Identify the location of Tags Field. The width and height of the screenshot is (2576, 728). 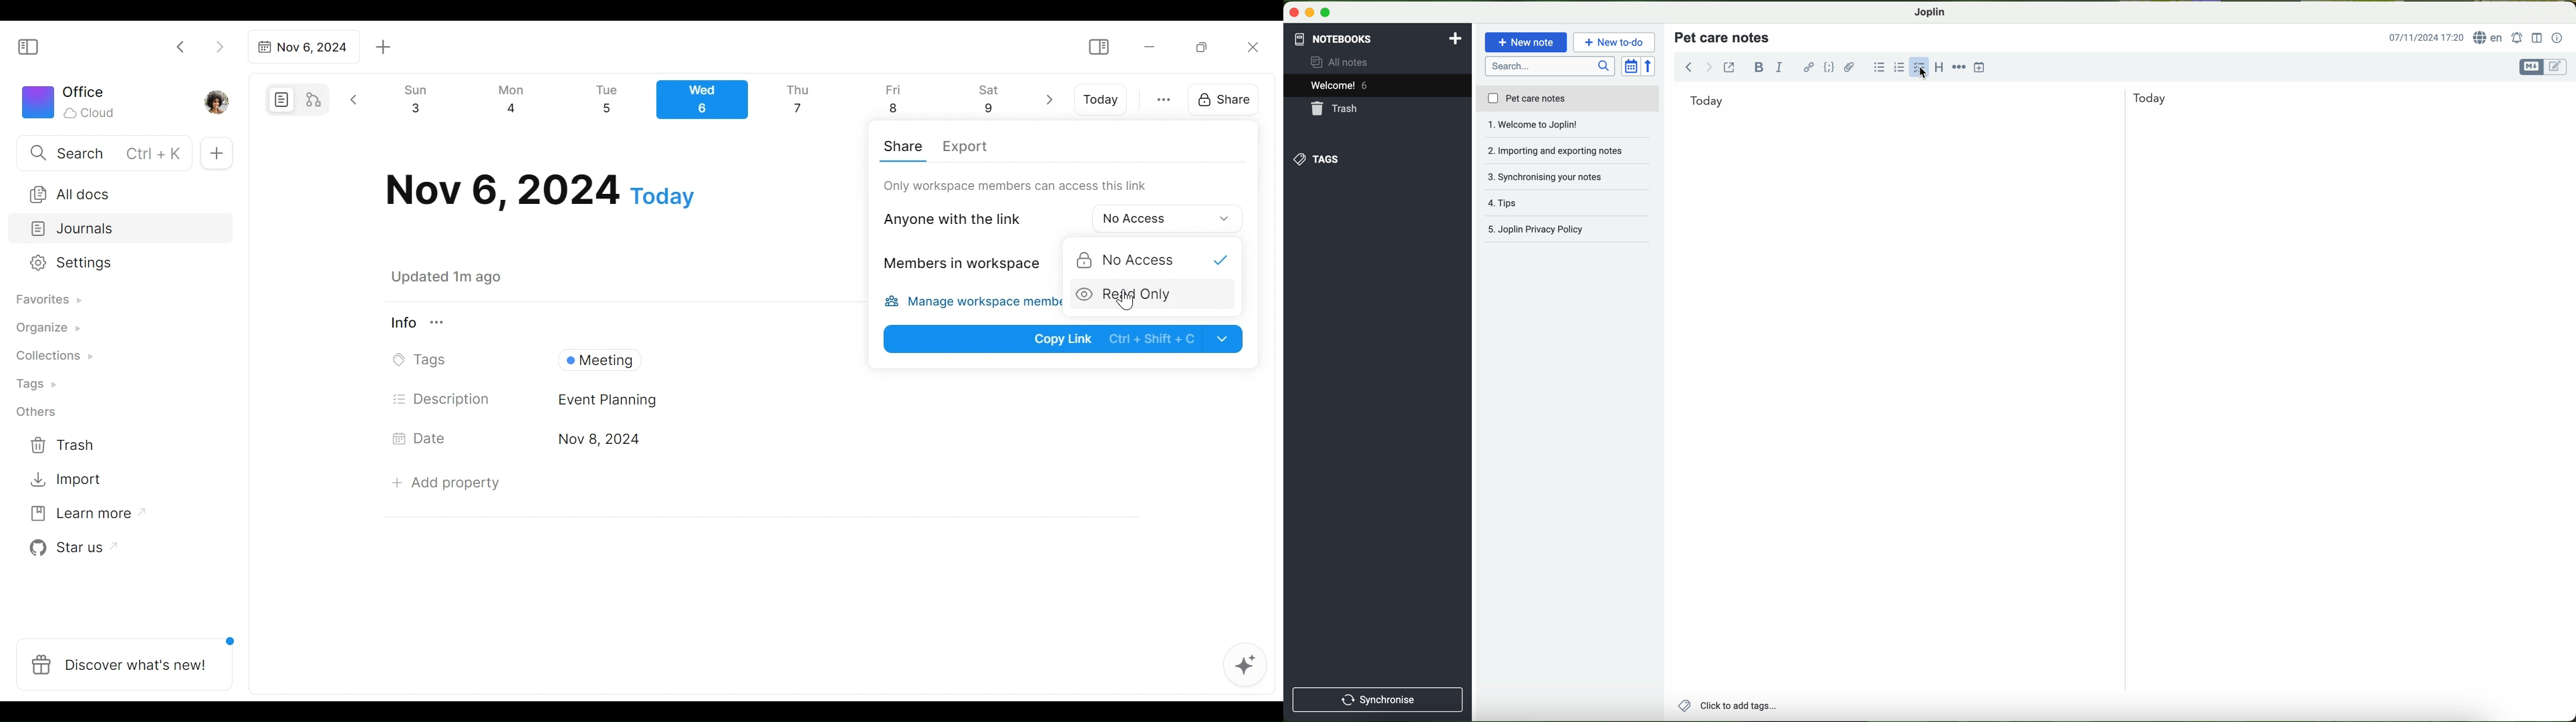
(701, 357).